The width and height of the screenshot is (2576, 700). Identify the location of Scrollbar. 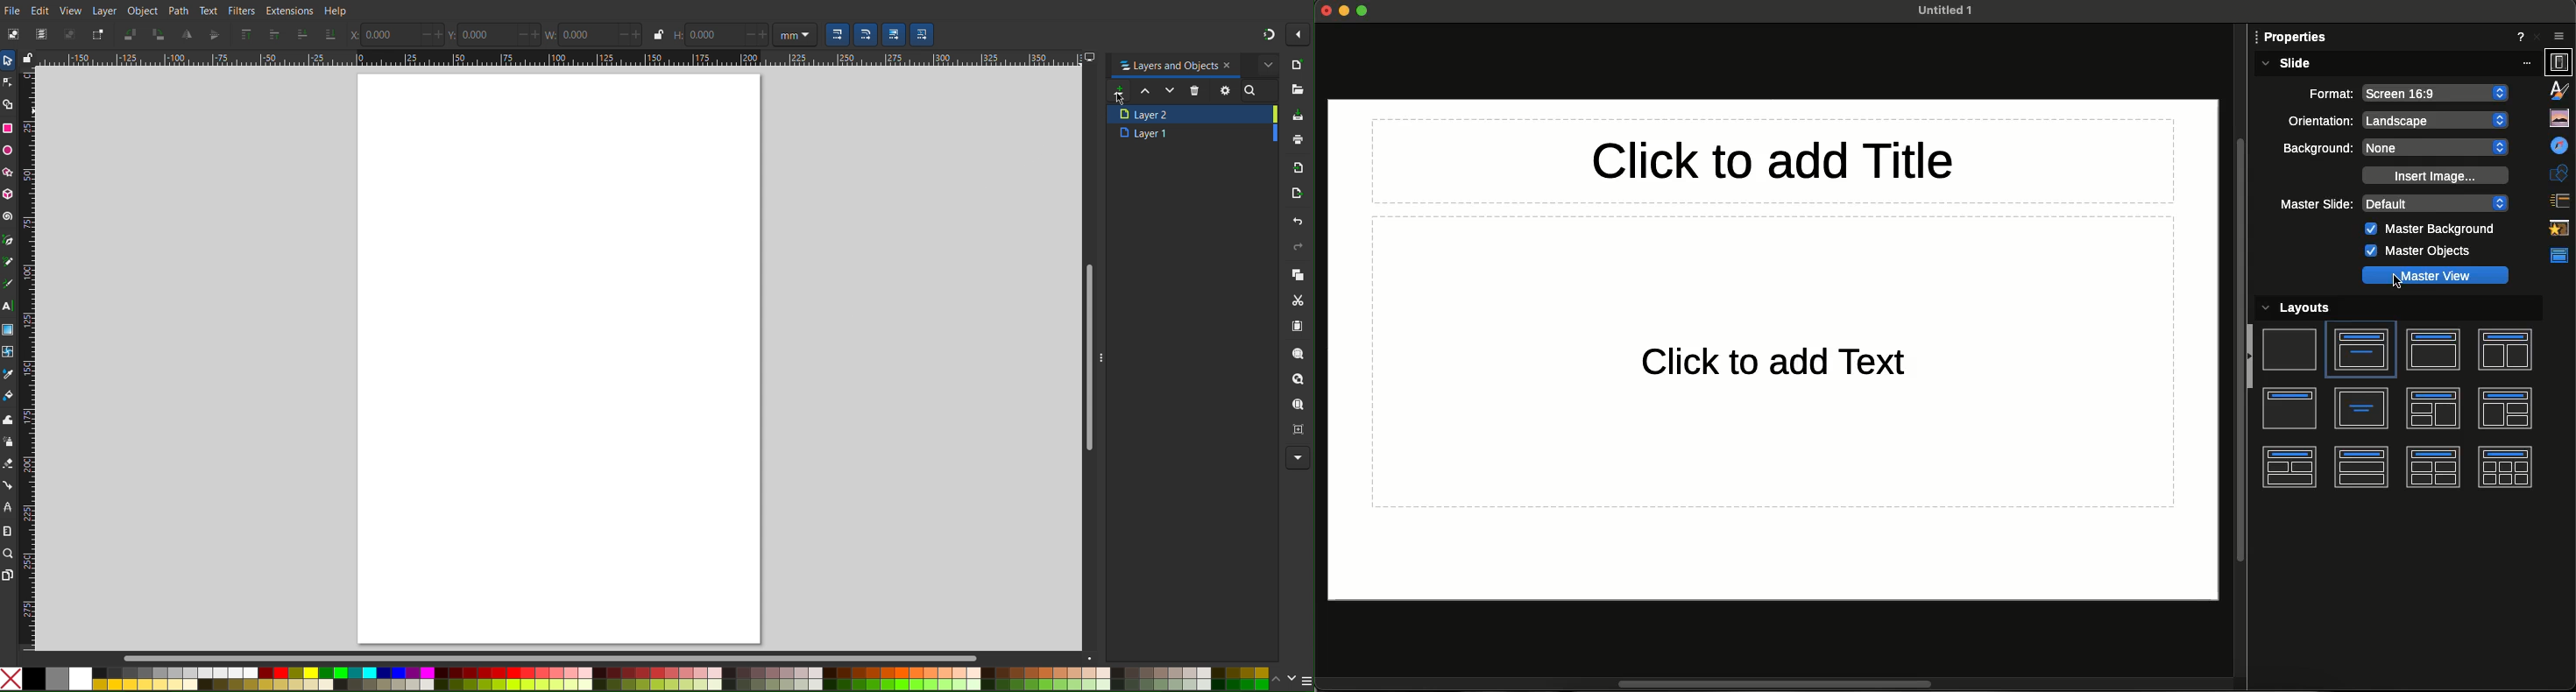
(1086, 357).